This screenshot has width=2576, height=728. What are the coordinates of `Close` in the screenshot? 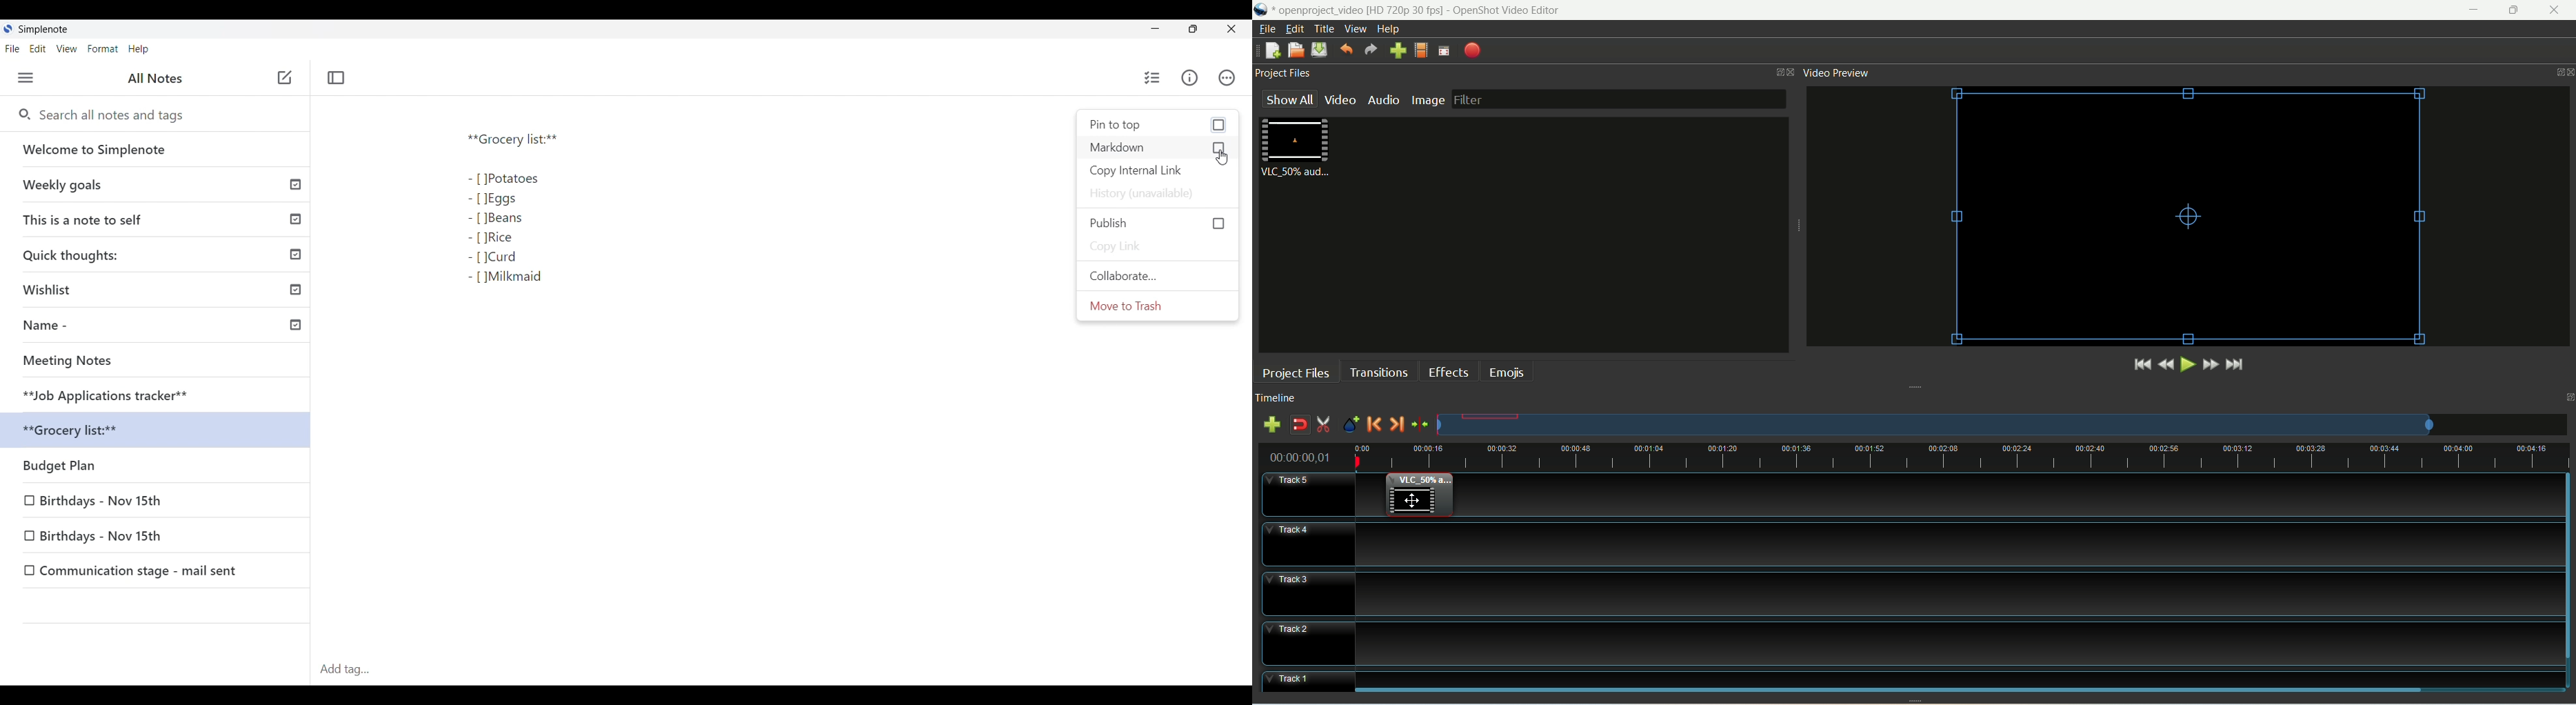 It's located at (1231, 29).